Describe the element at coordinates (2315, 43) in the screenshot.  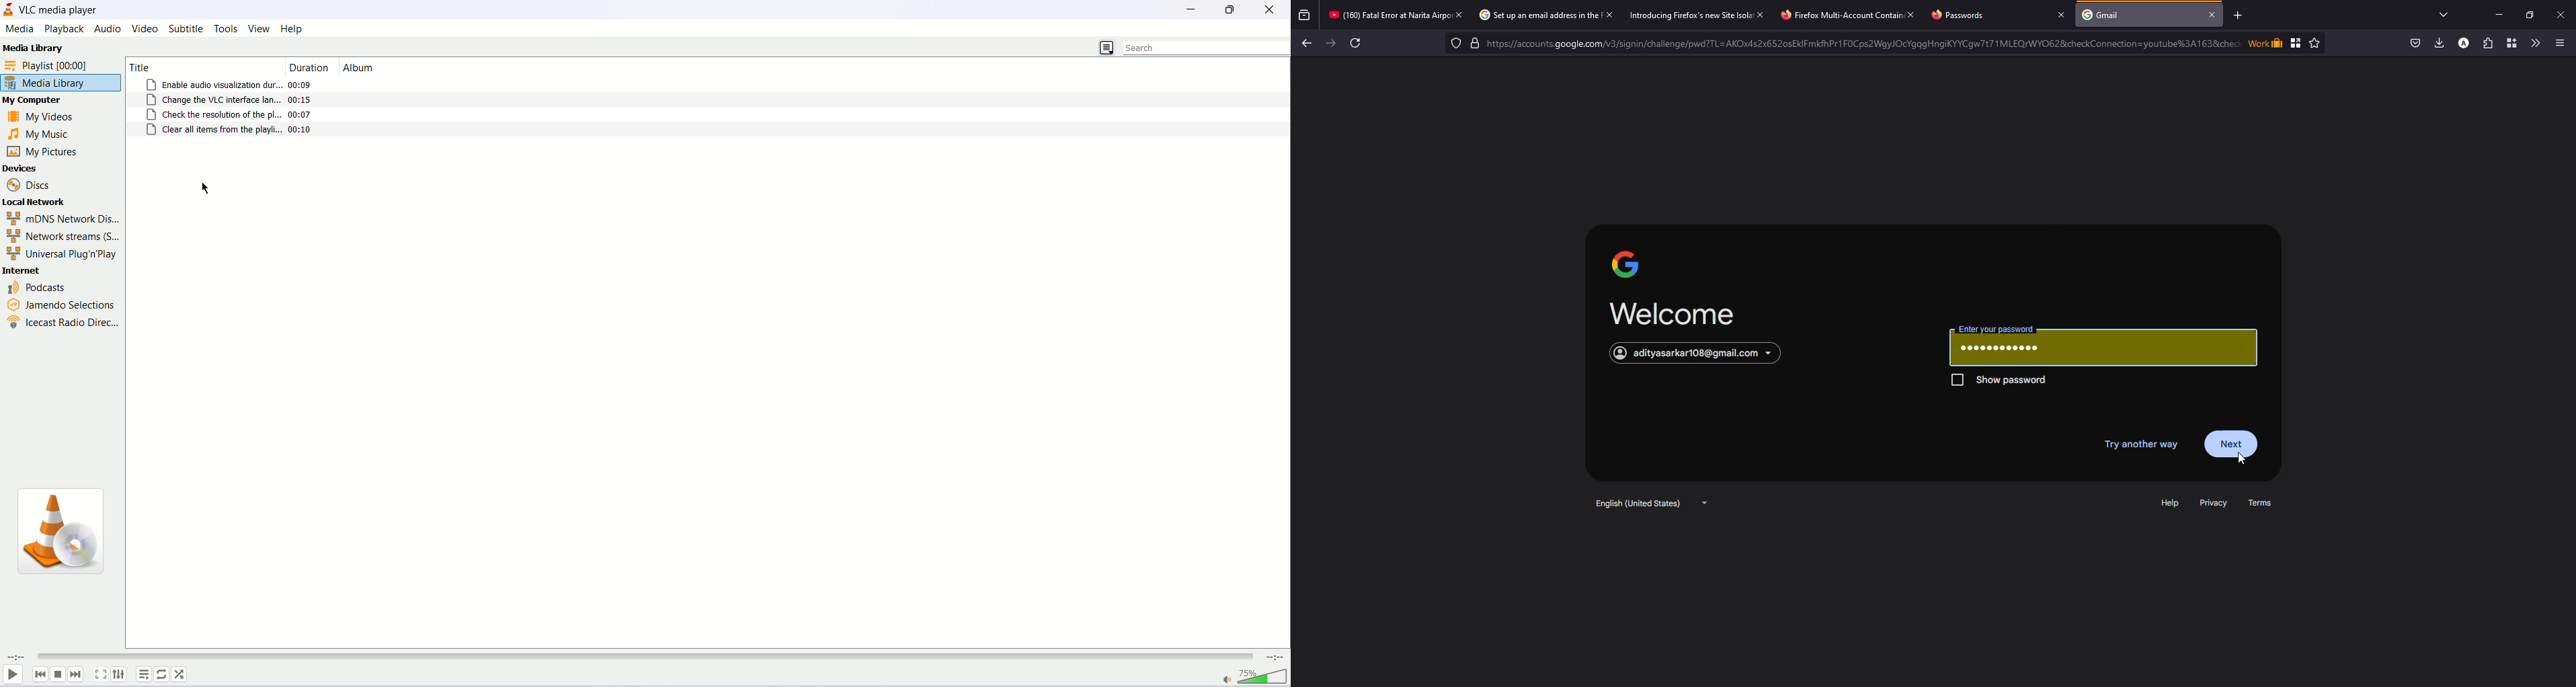
I see `Favorite` at that location.